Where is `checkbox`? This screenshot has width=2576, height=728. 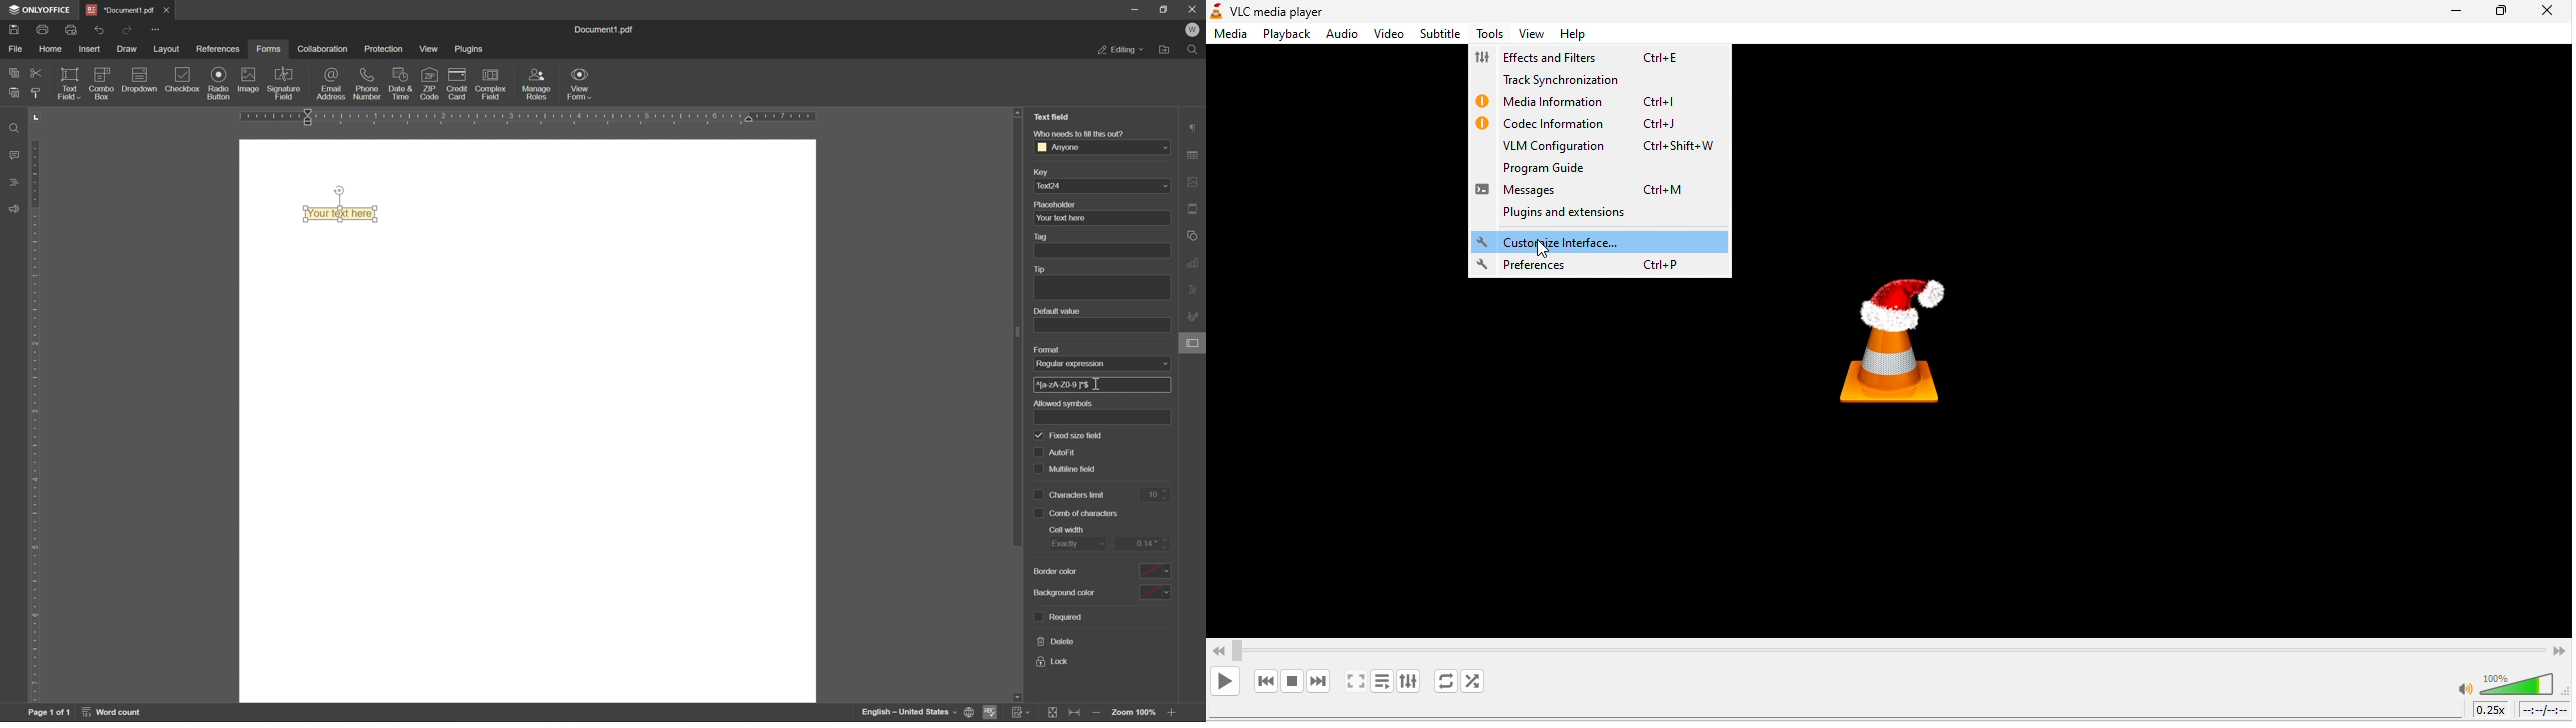 checkbox is located at coordinates (185, 81).